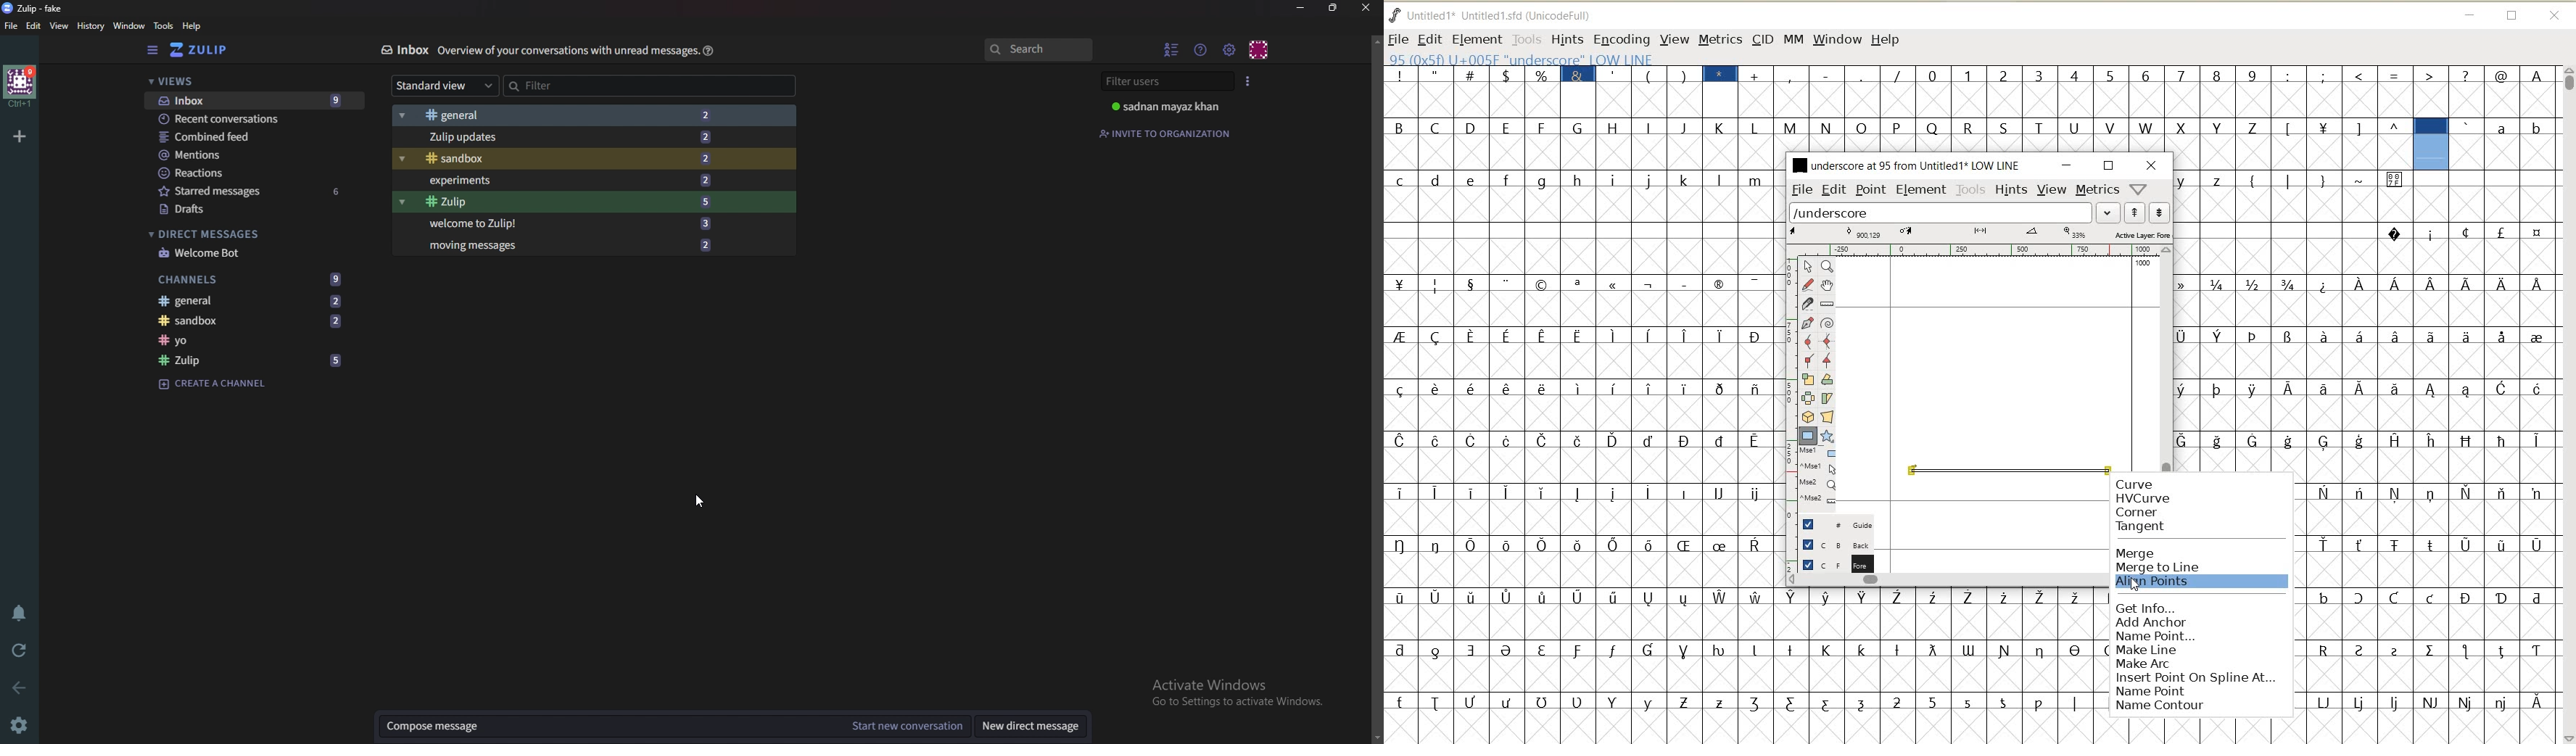  I want to click on Views, so click(238, 80).